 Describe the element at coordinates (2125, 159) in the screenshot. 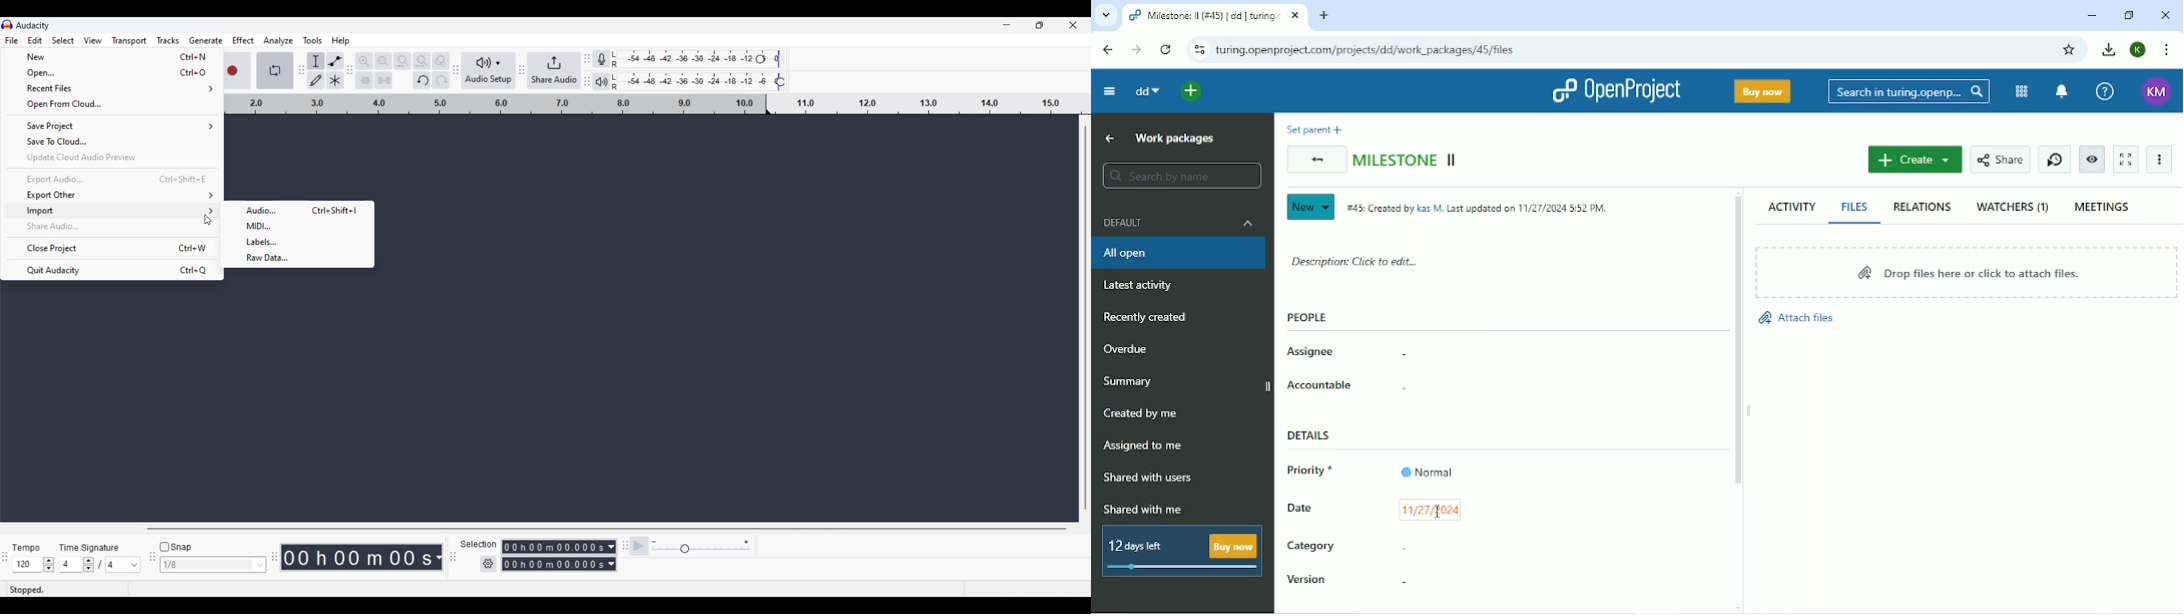

I see `Activate zen mode` at that location.